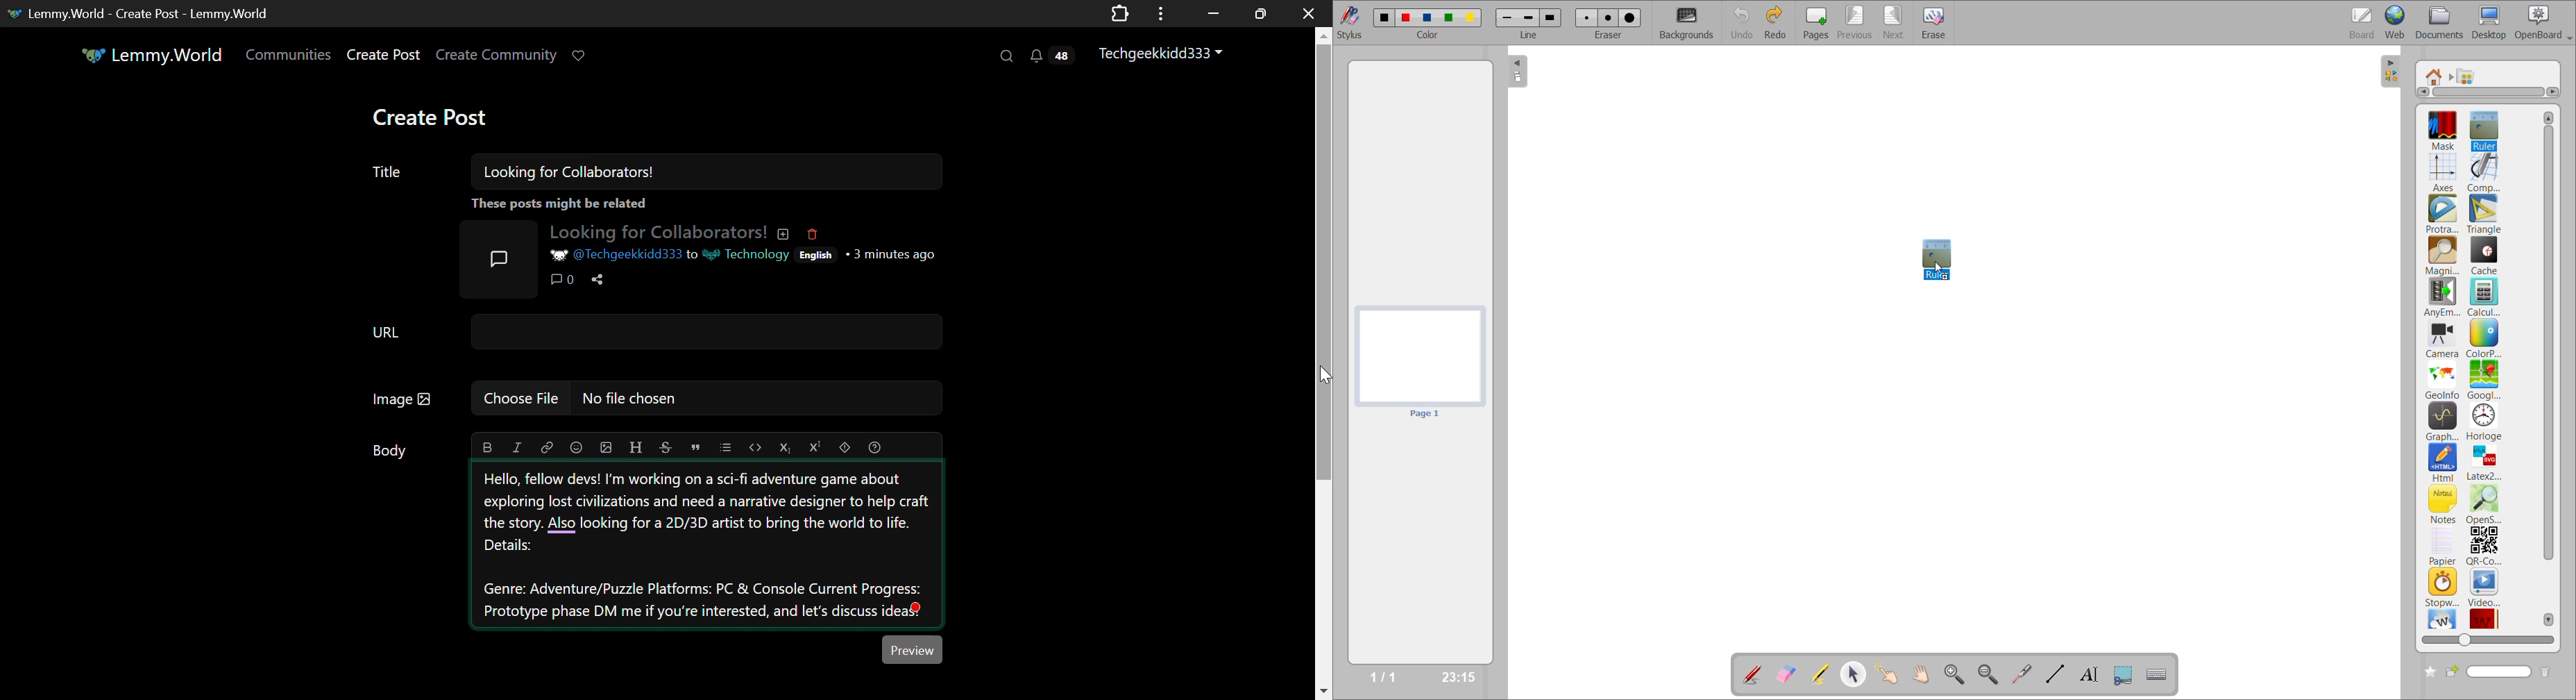  Describe the element at coordinates (703, 204) in the screenshot. I see `These posts might be related` at that location.